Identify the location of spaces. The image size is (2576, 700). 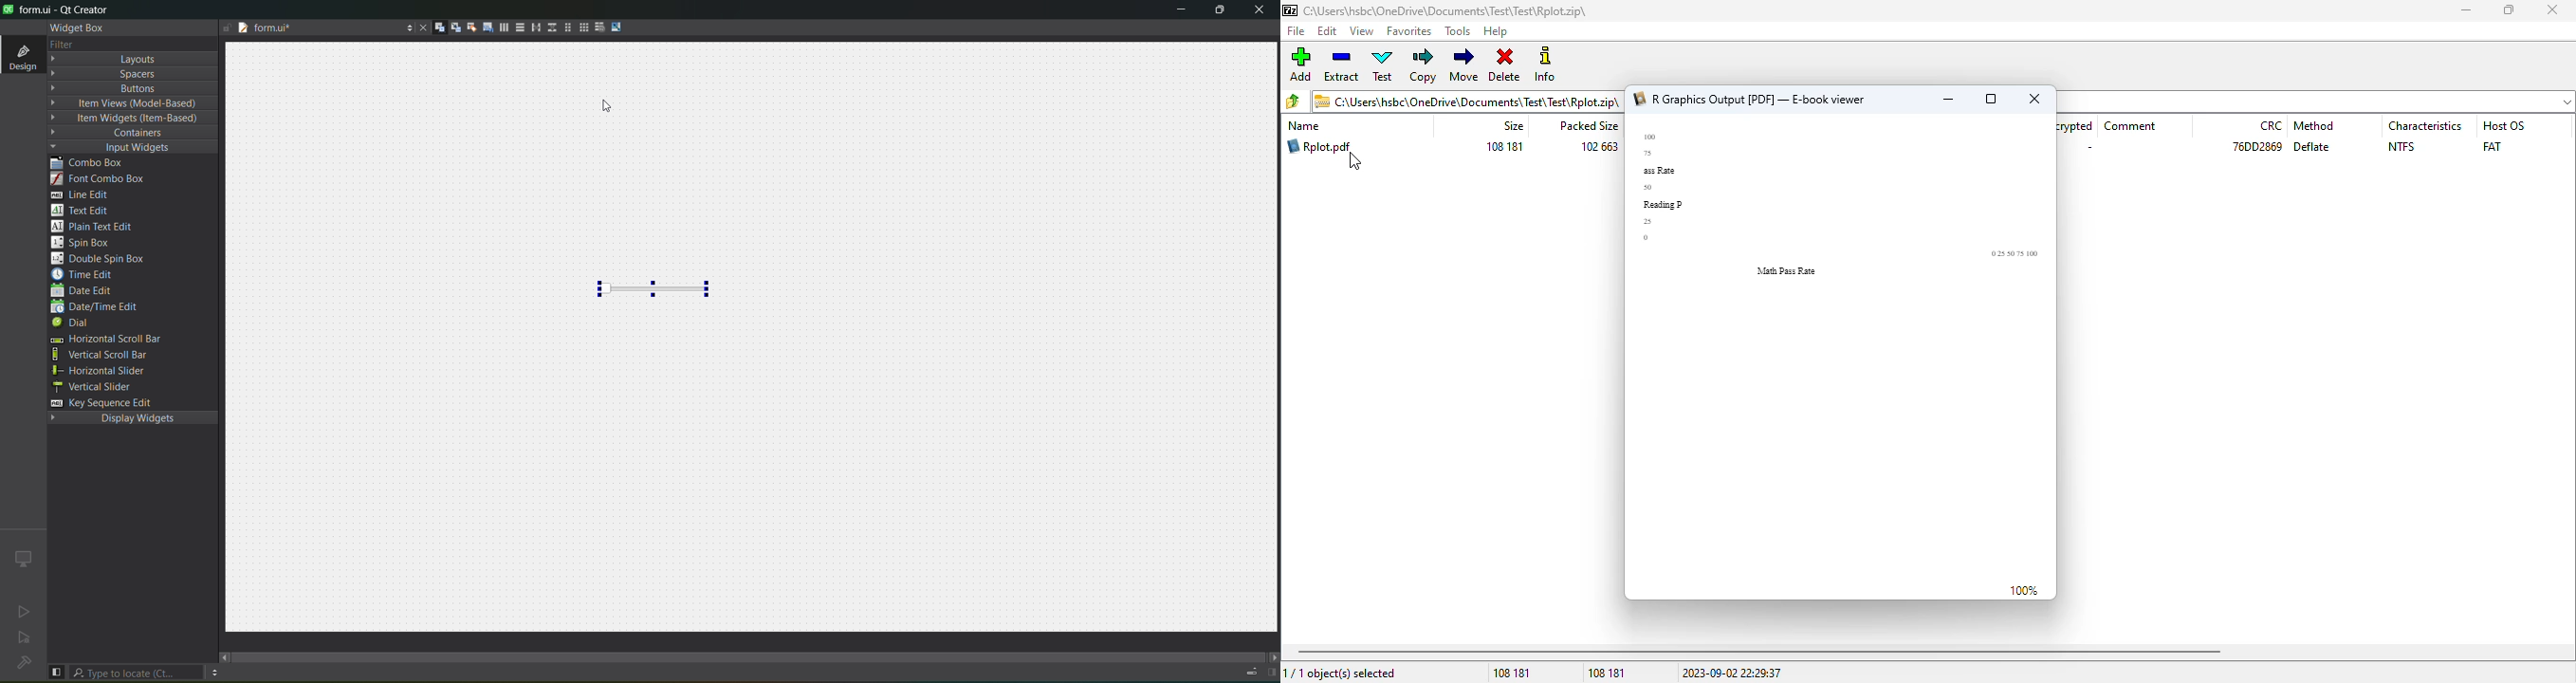
(115, 74).